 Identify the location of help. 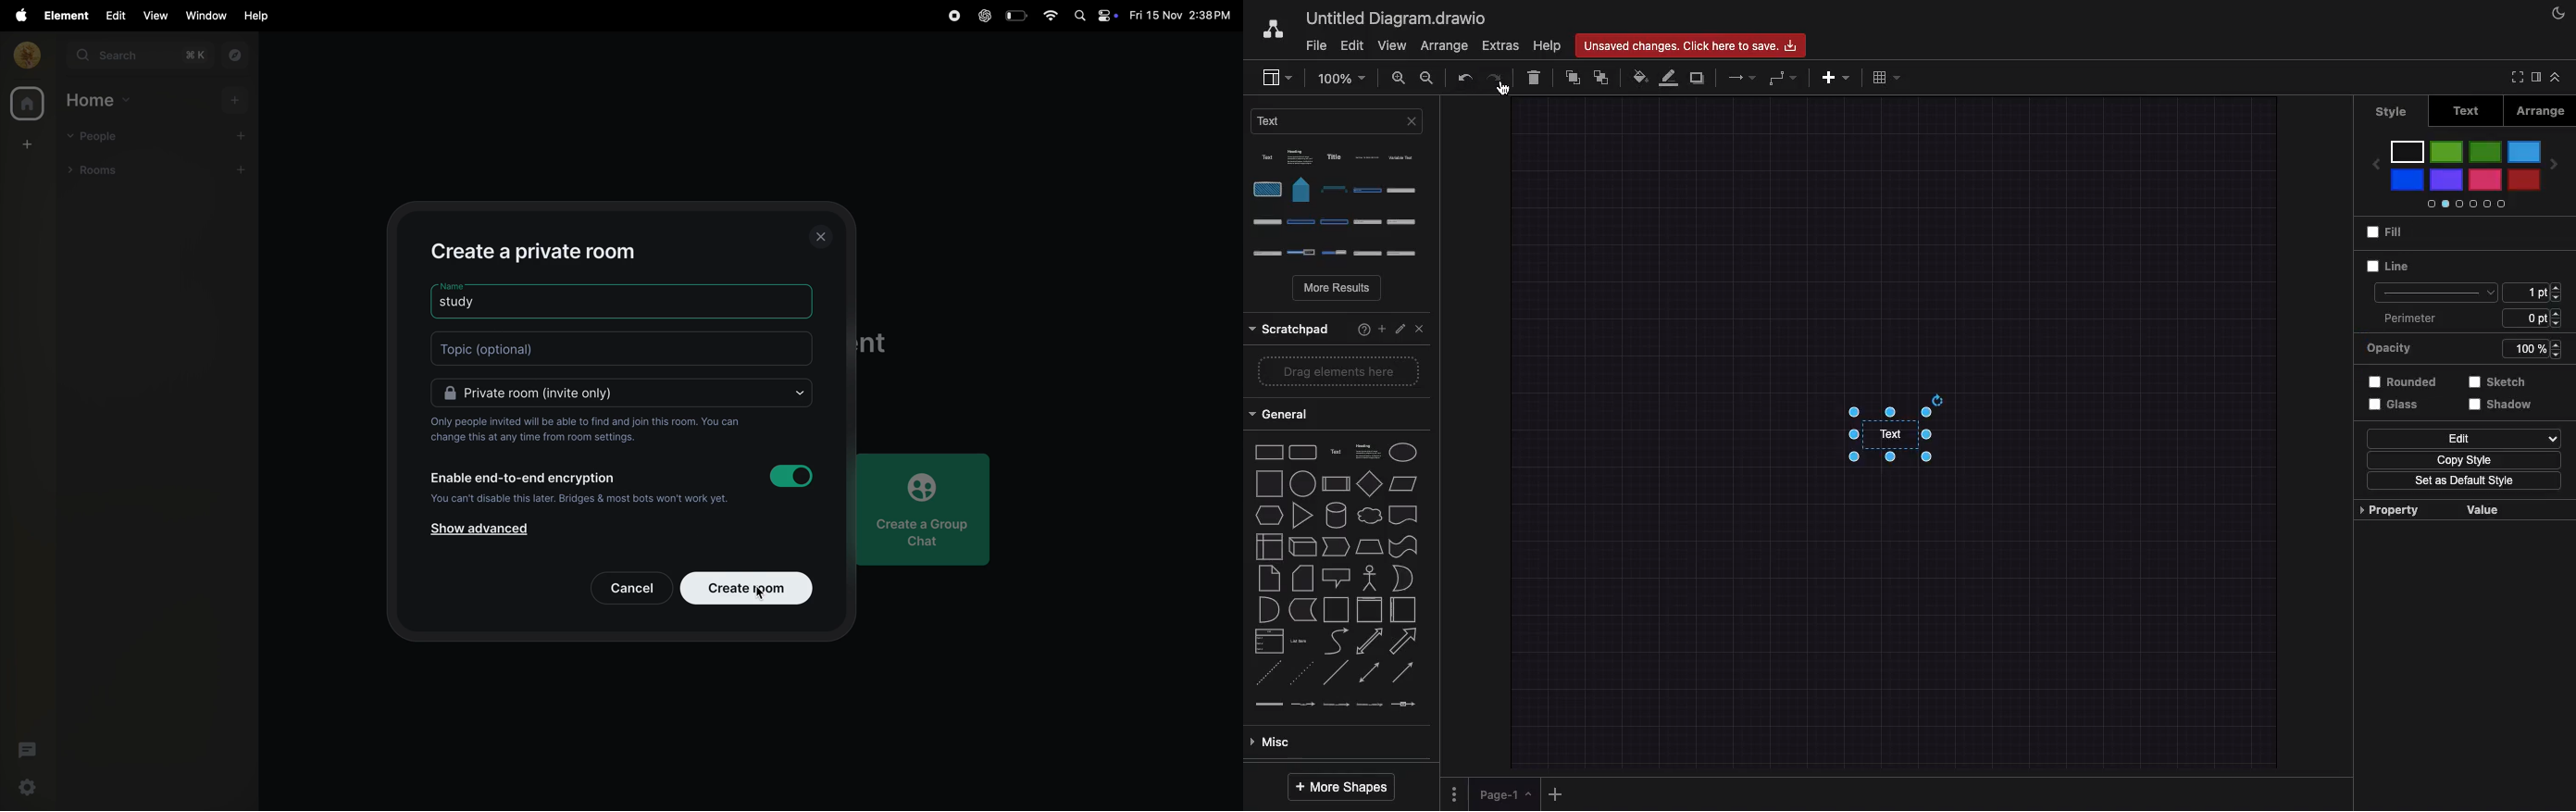
(257, 15).